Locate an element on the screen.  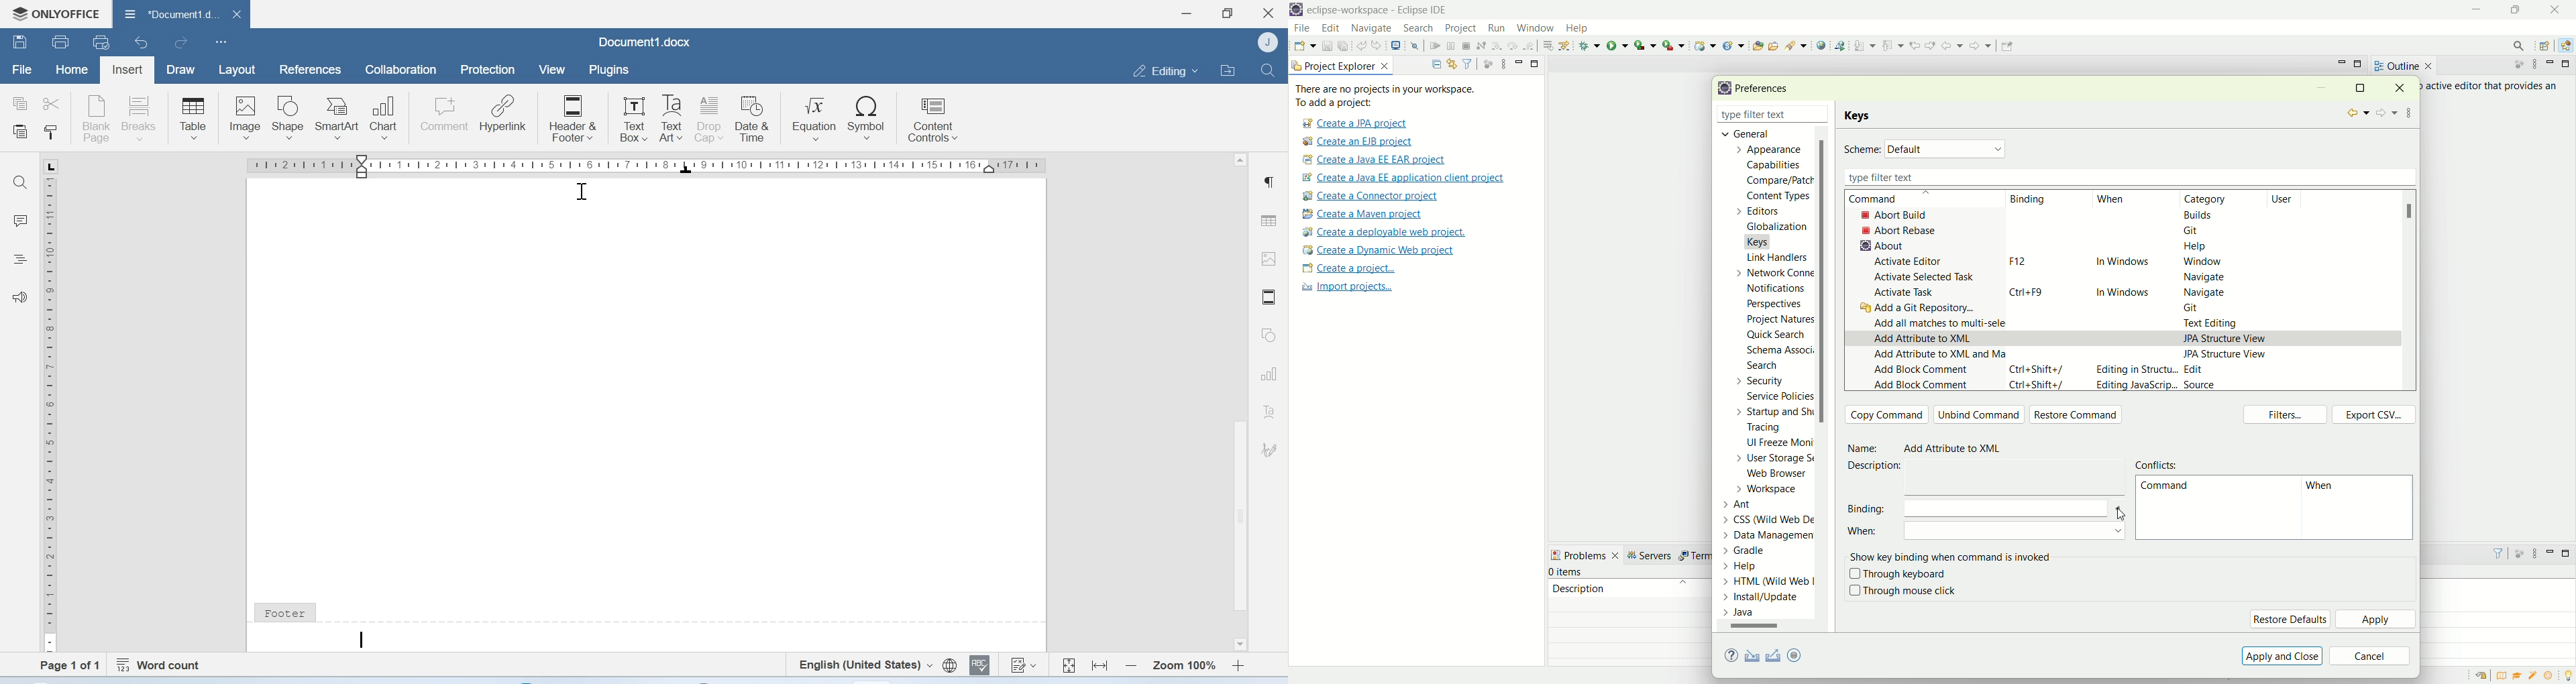
minimize is located at coordinates (2551, 551).